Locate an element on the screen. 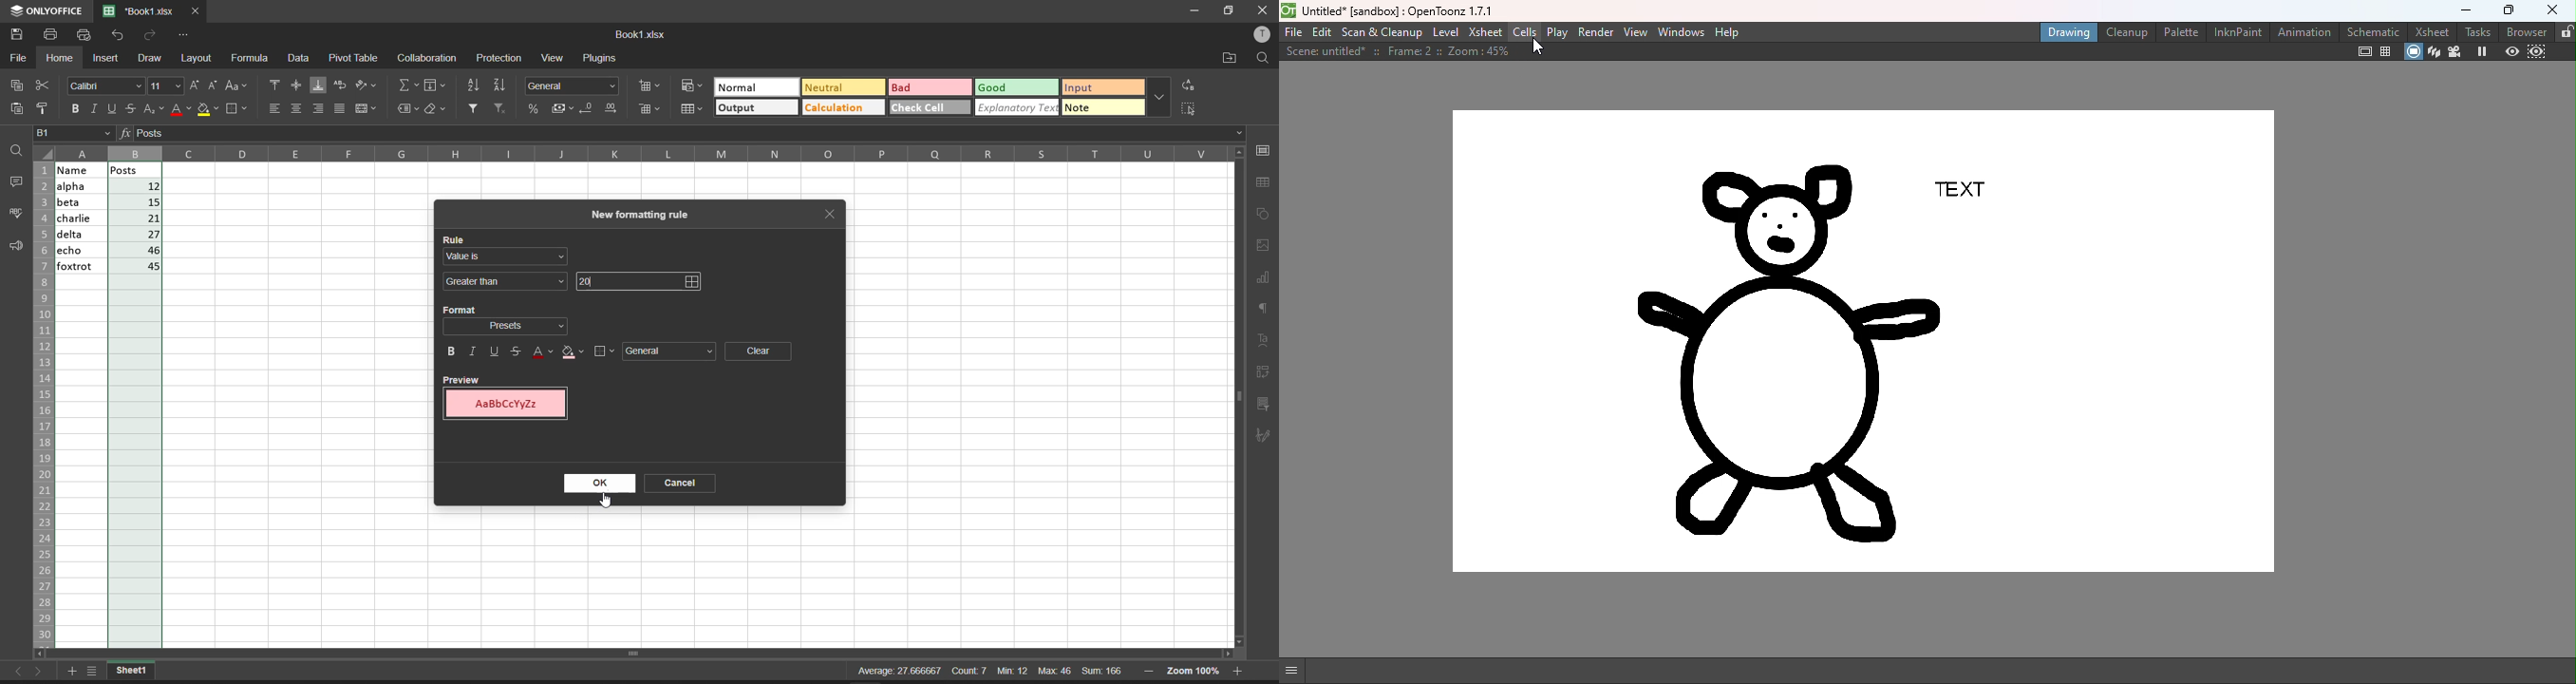  collaboration is located at coordinates (428, 58).